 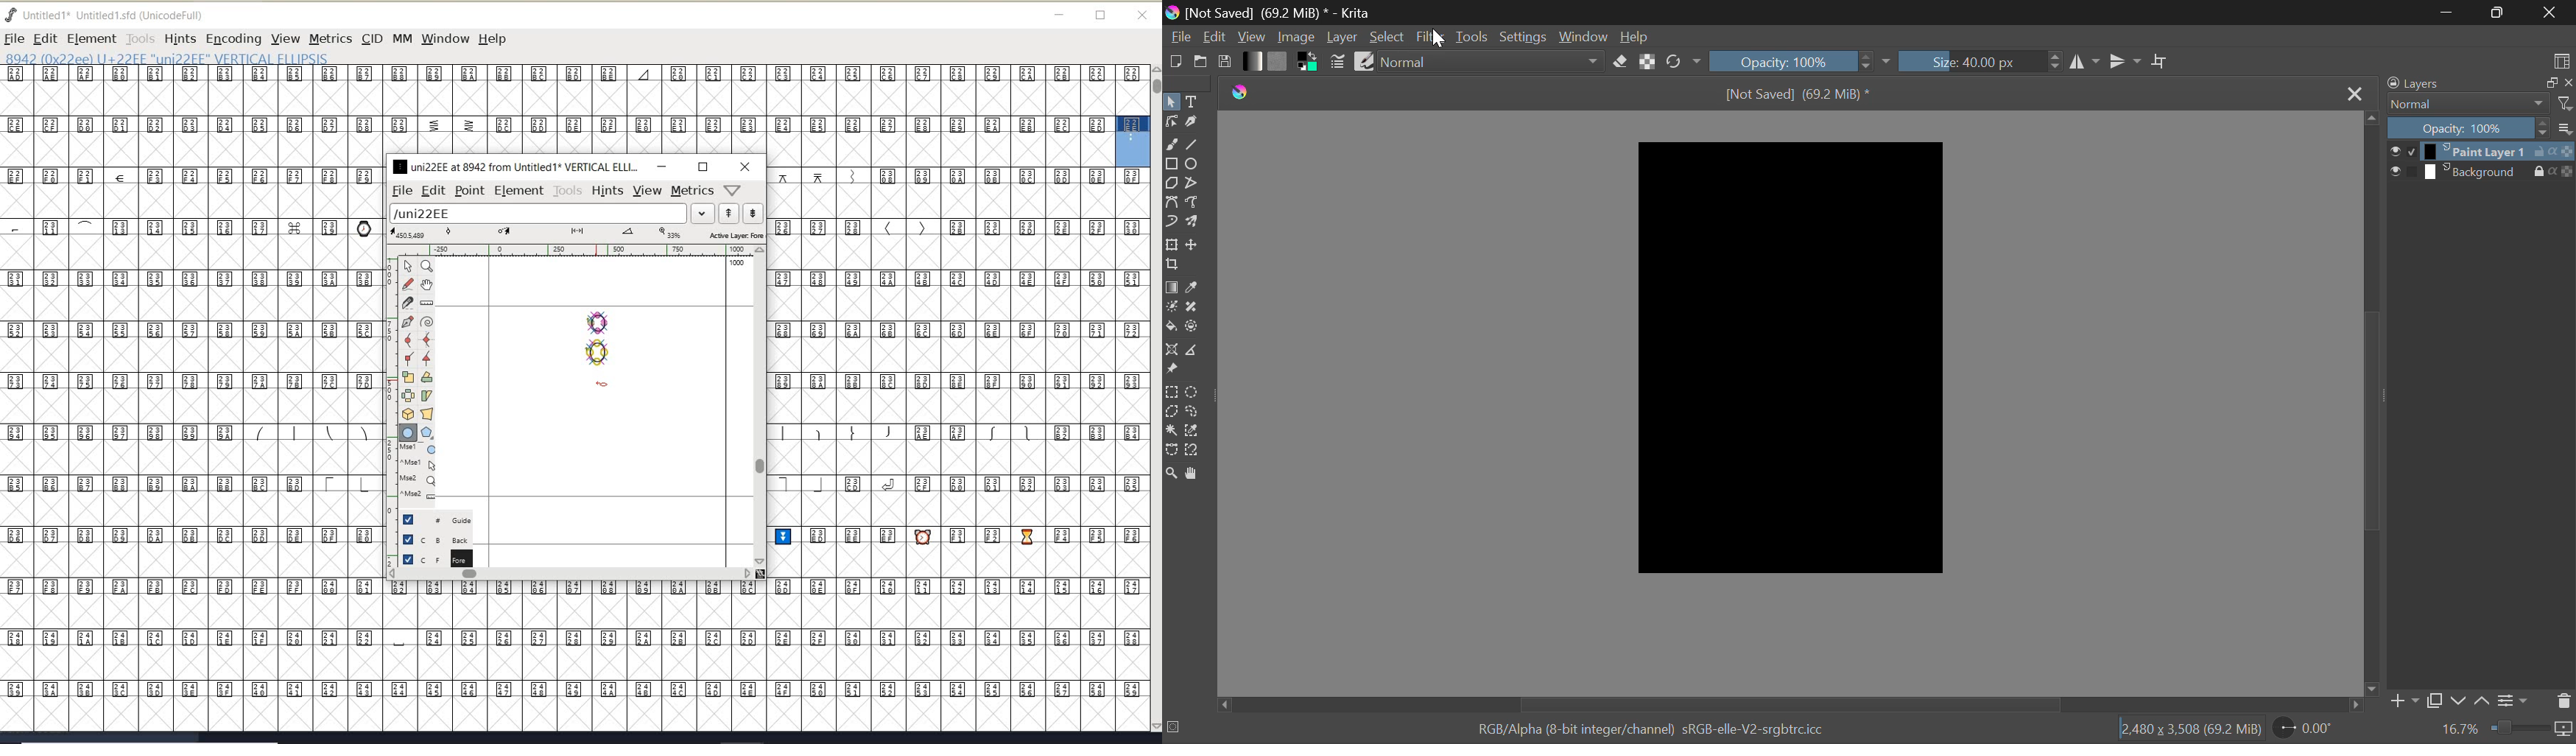 I want to click on tools, so click(x=569, y=191).